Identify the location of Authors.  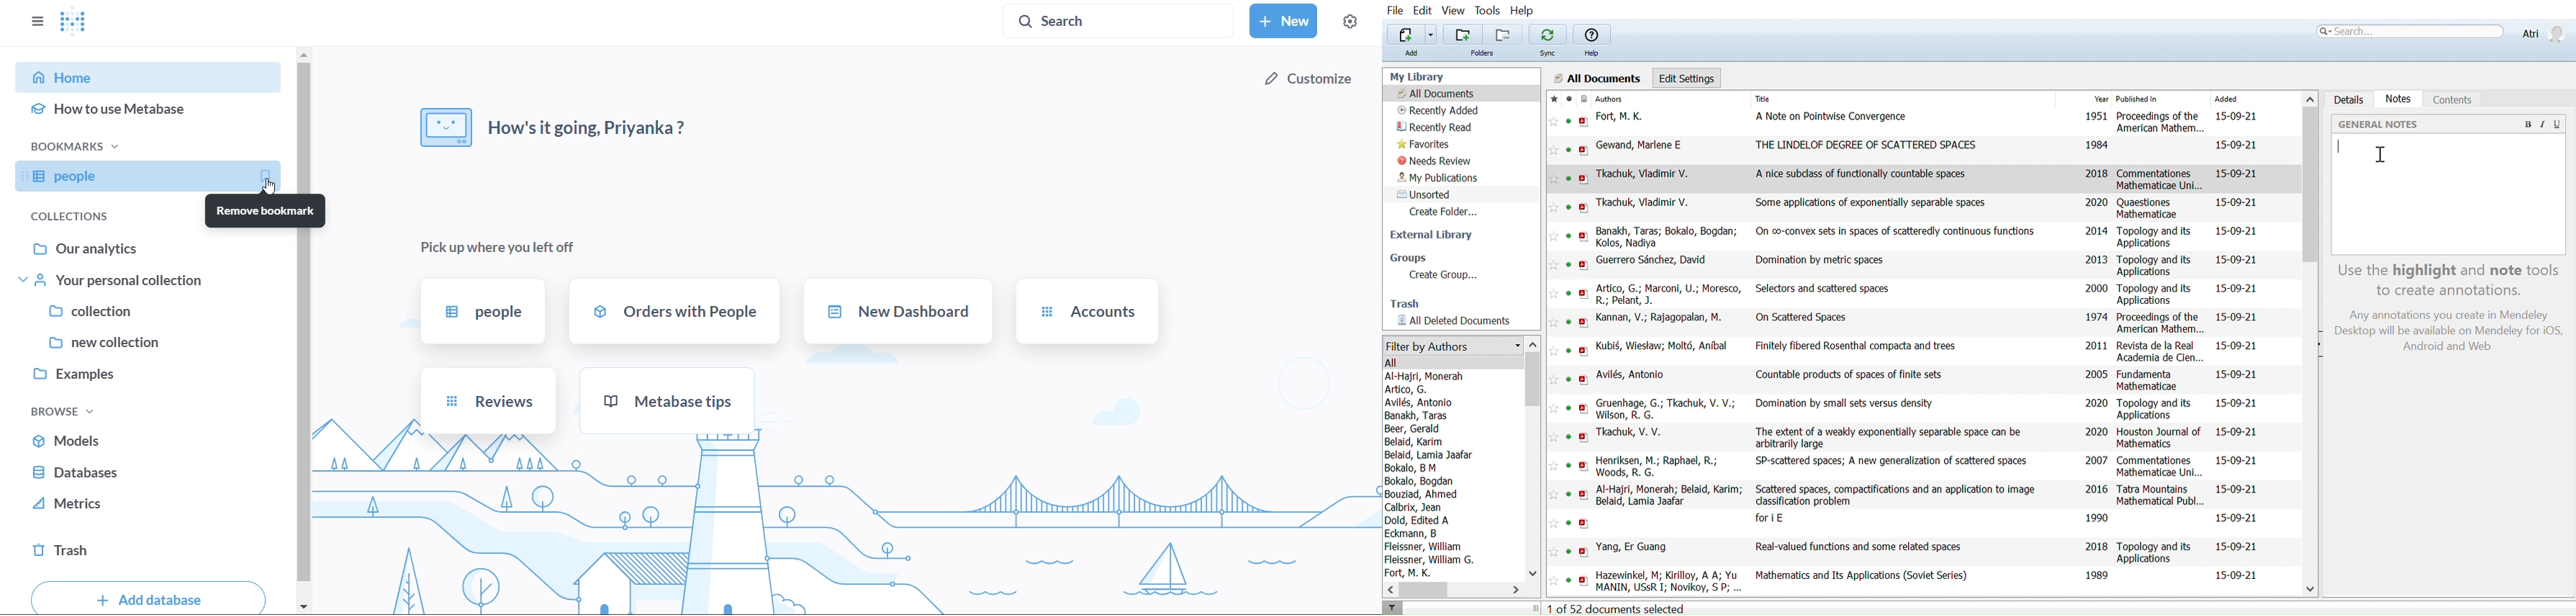
(1610, 99).